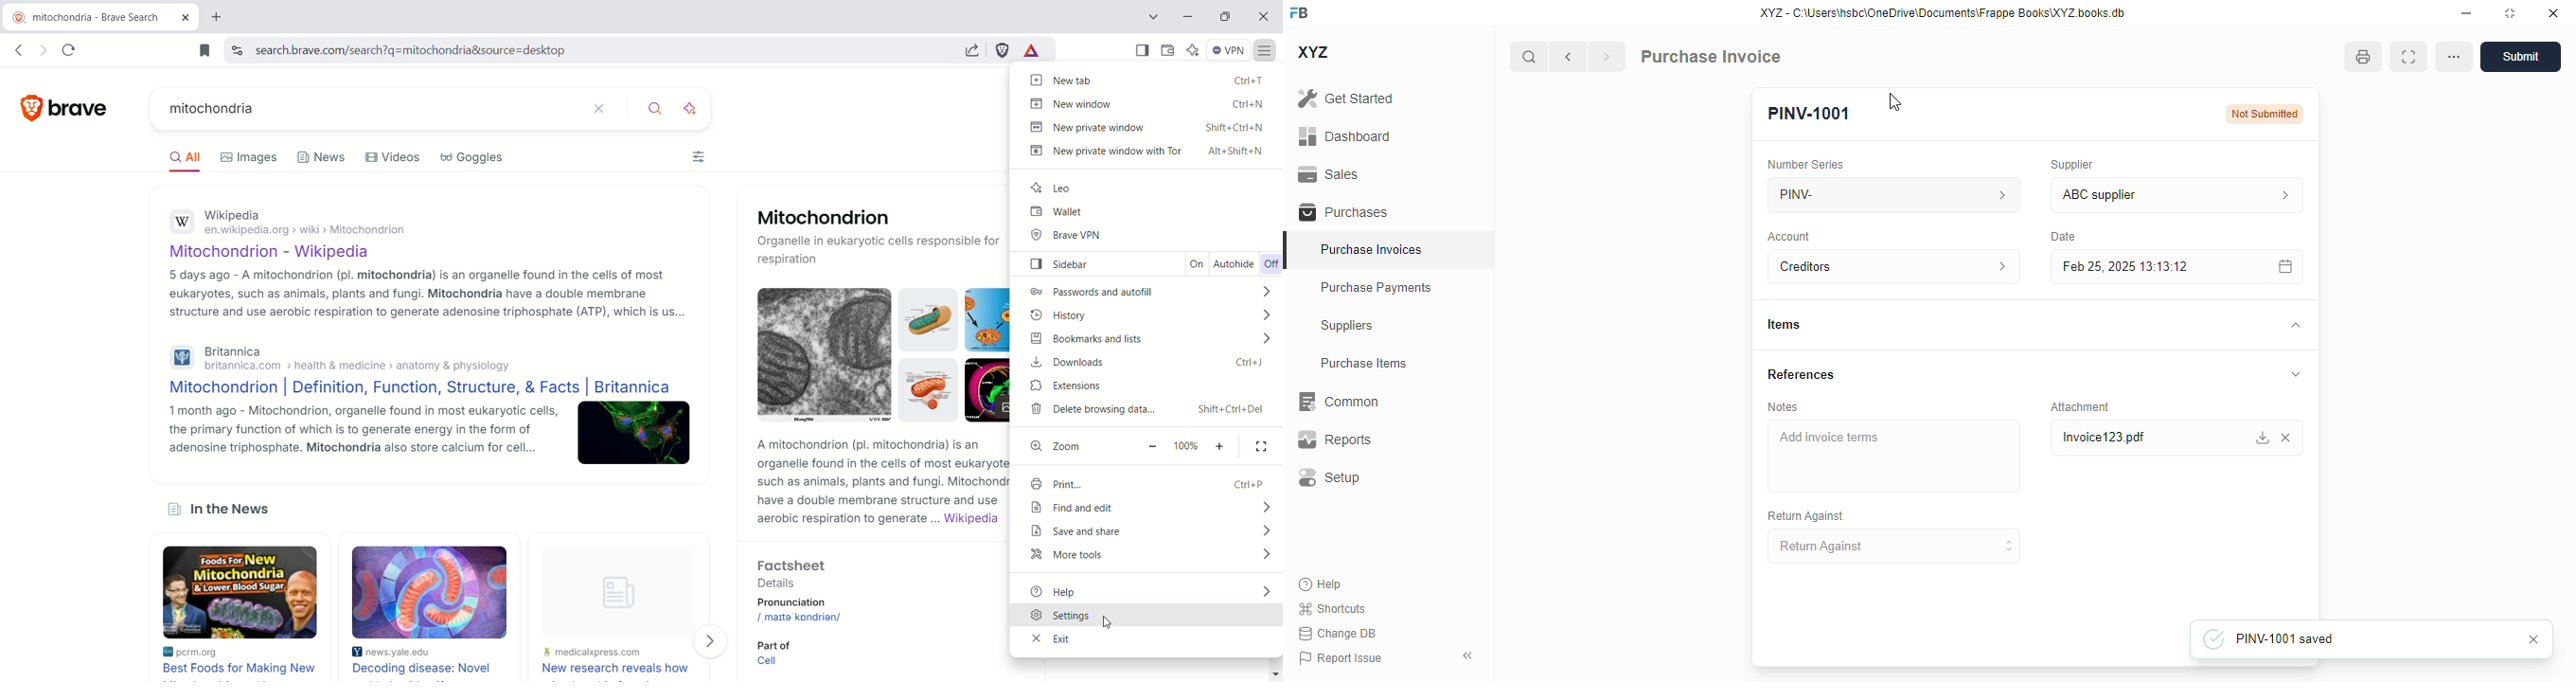  I want to click on supplier, so click(2068, 164).